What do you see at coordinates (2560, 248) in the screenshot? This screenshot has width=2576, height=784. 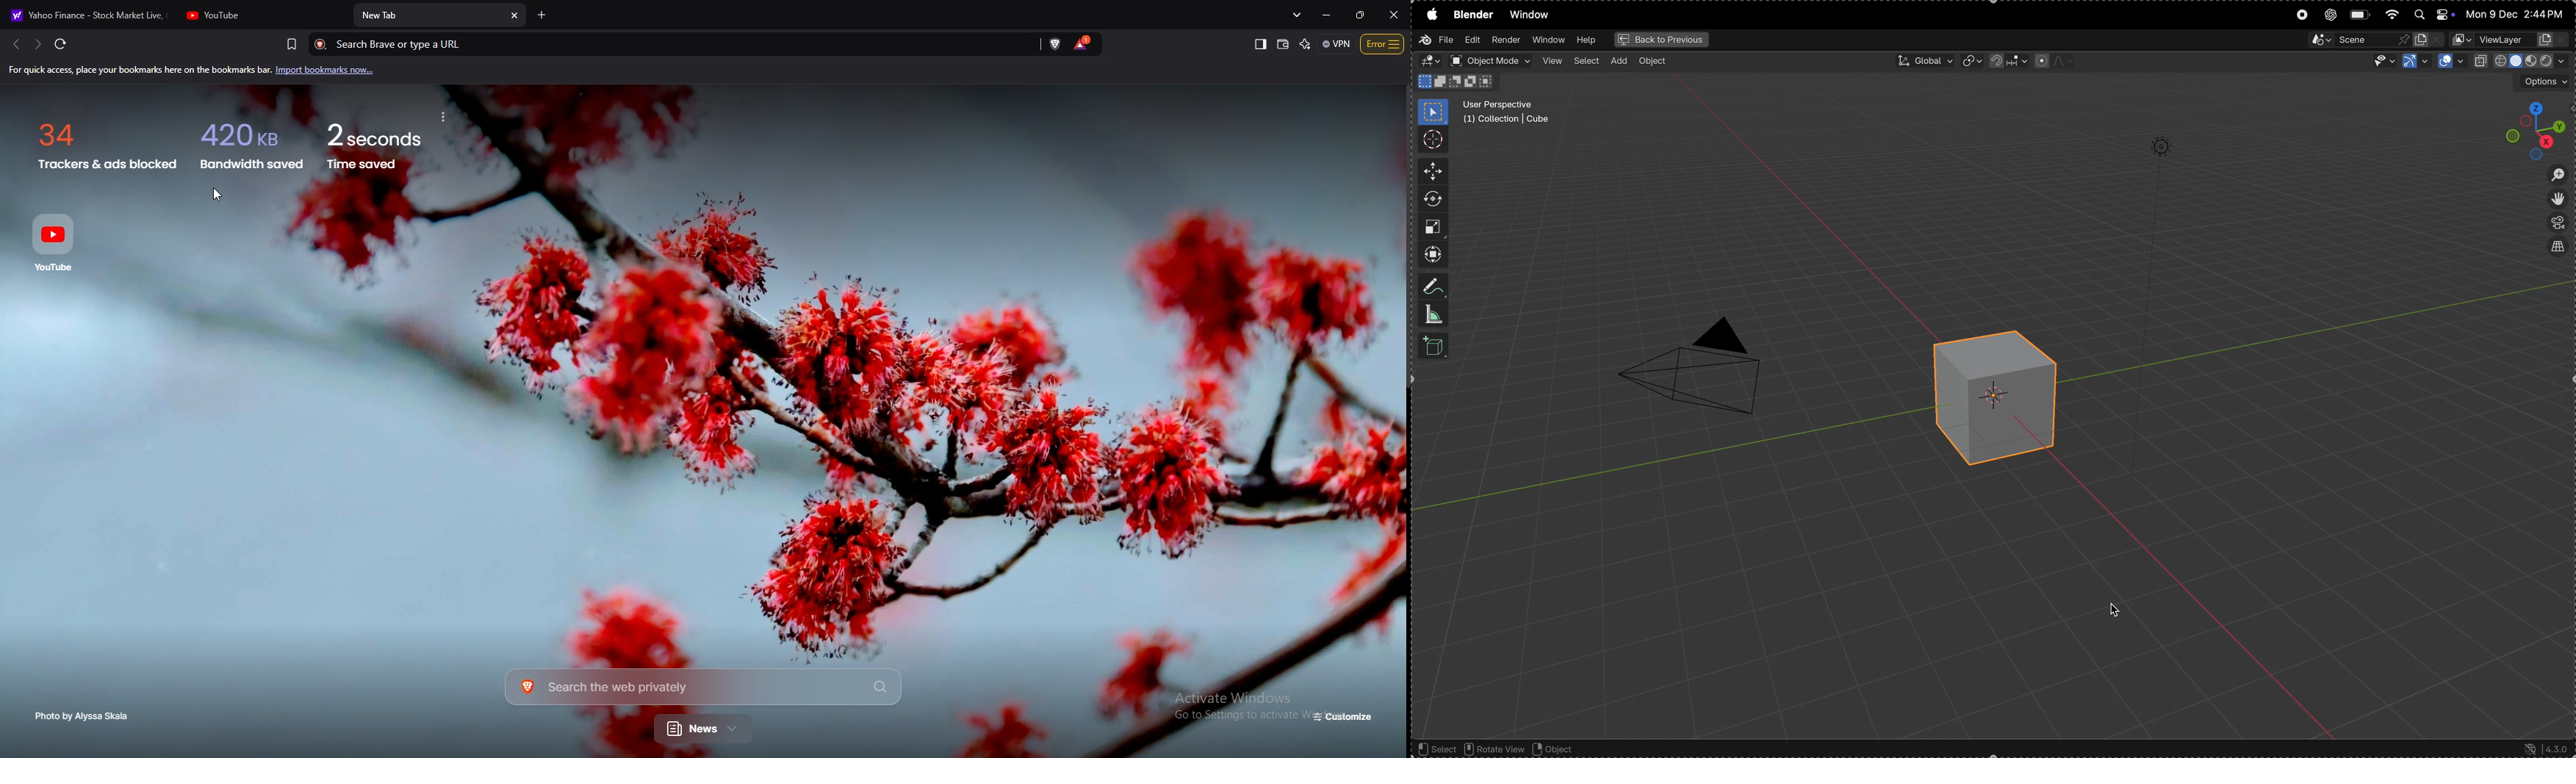 I see `view source` at bounding box center [2560, 248].